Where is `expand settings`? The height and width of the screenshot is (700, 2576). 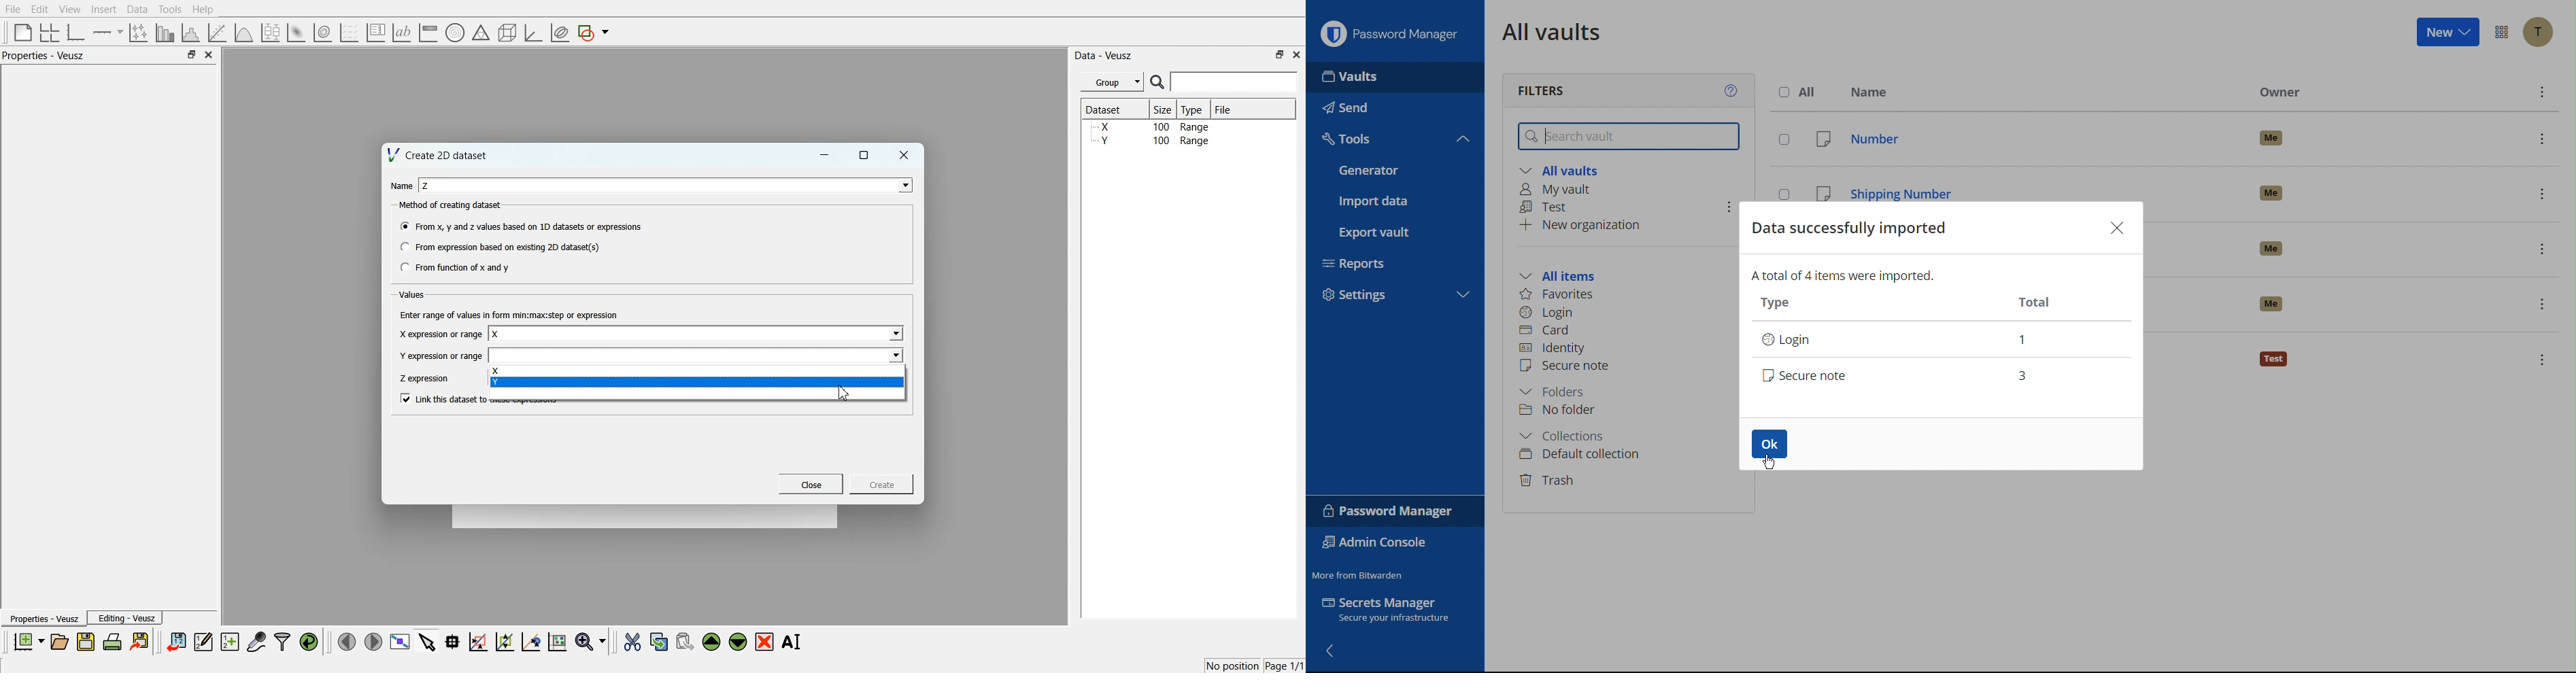
expand settings is located at coordinates (1463, 296).